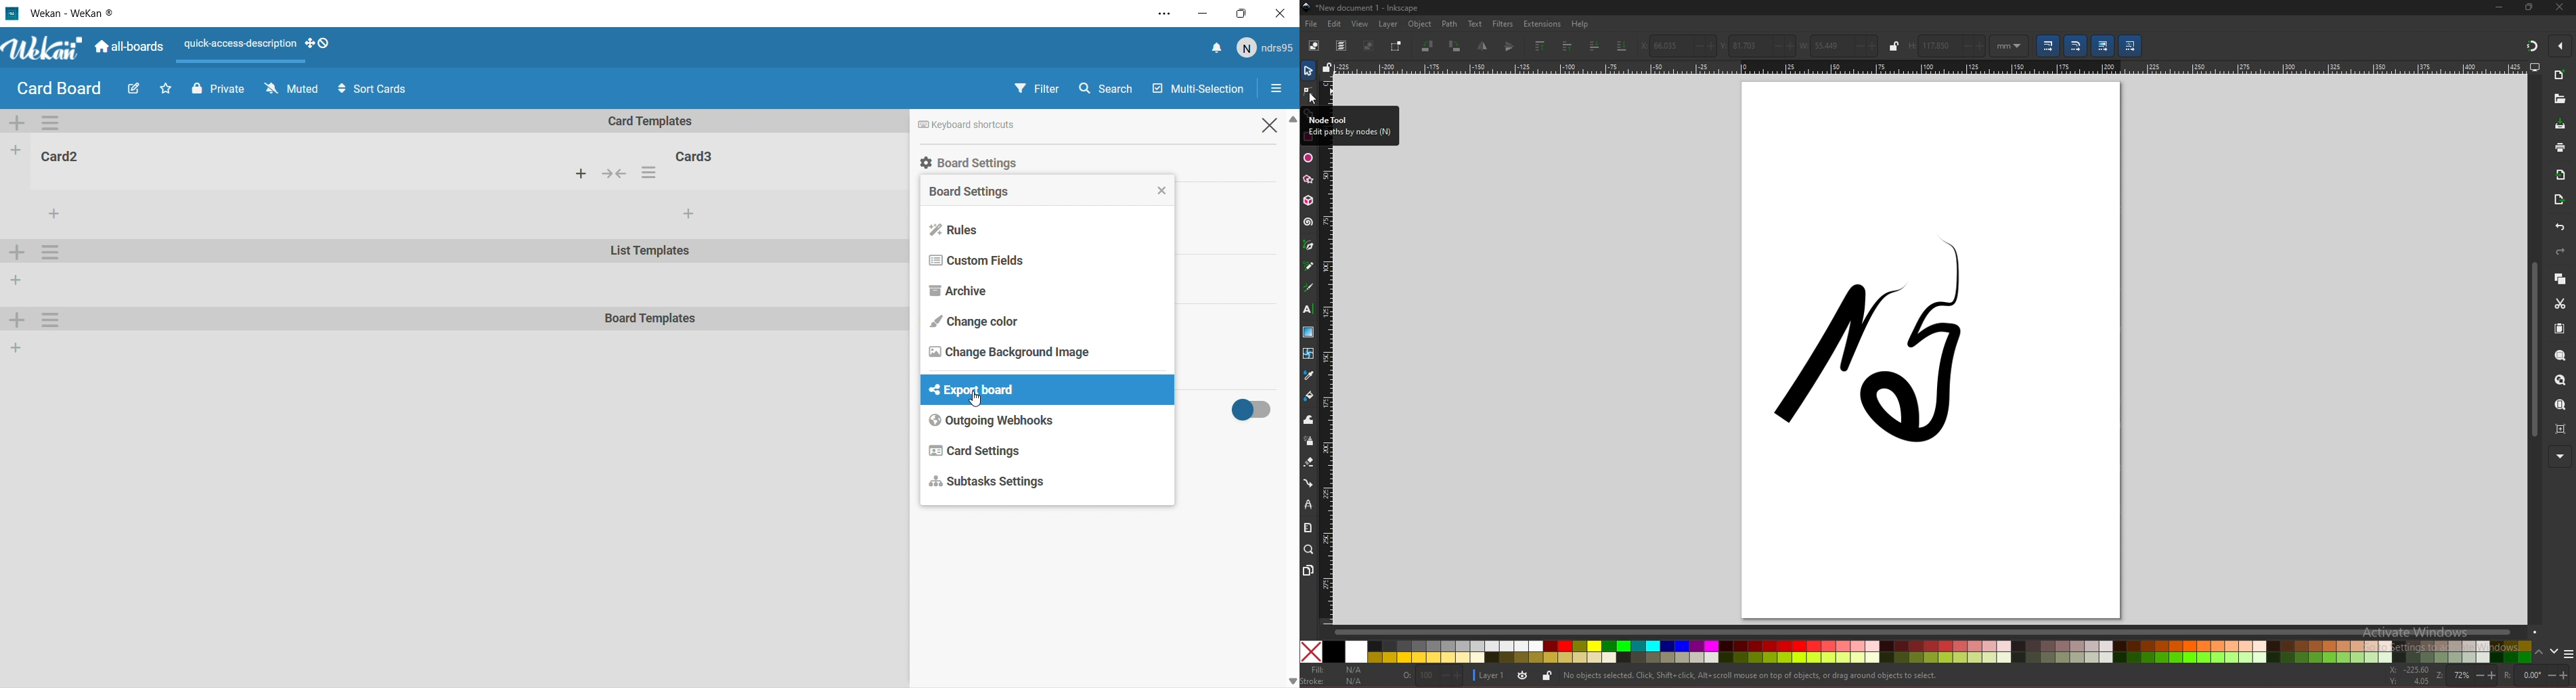 This screenshot has height=700, width=2576. I want to click on rules, so click(962, 230).